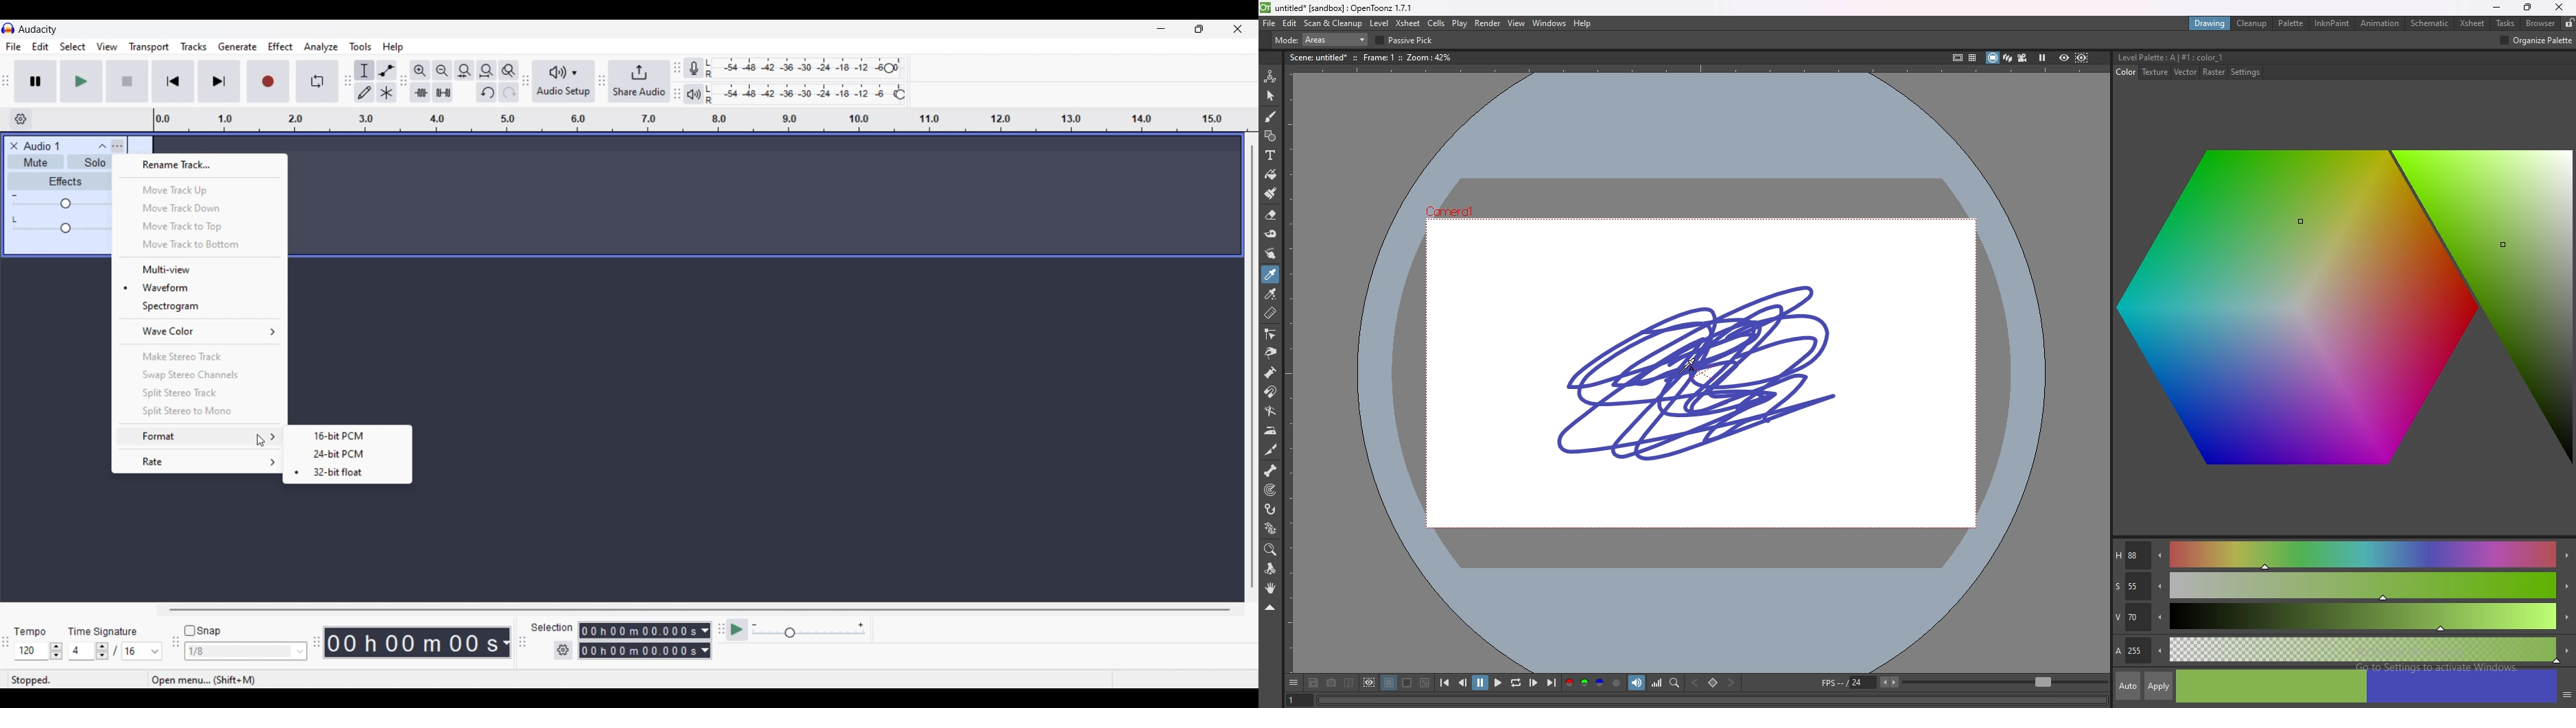 The width and height of the screenshot is (2576, 728). Describe the element at coordinates (20, 119) in the screenshot. I see `Timeline options` at that location.